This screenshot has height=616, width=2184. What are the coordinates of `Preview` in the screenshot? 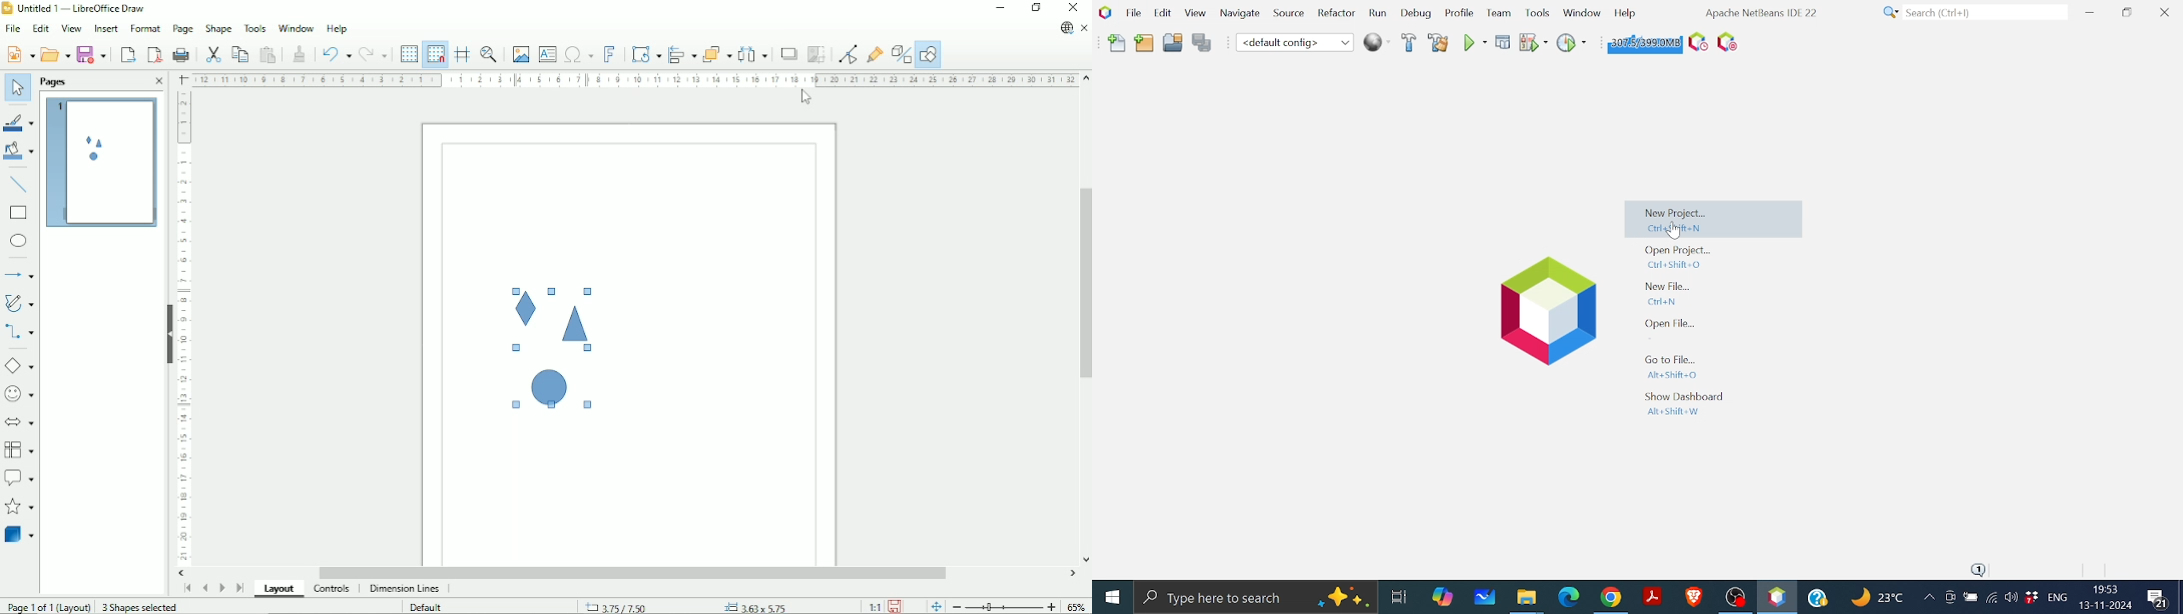 It's located at (99, 163).